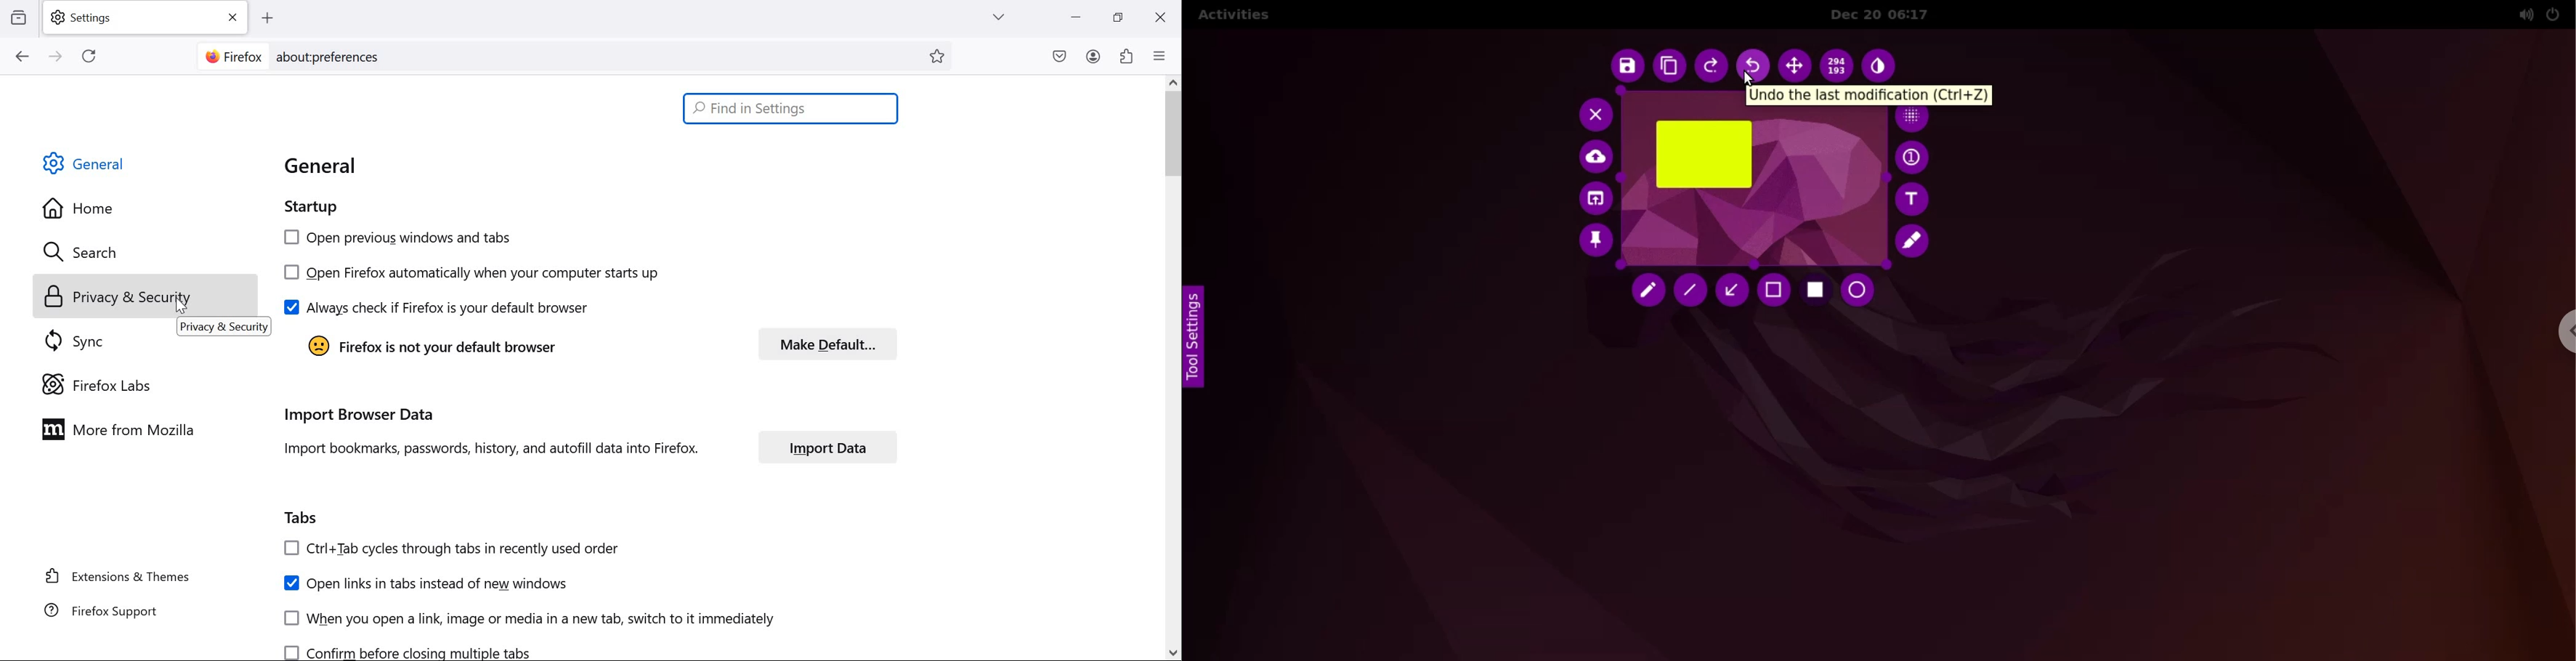  I want to click on search, so click(93, 254).